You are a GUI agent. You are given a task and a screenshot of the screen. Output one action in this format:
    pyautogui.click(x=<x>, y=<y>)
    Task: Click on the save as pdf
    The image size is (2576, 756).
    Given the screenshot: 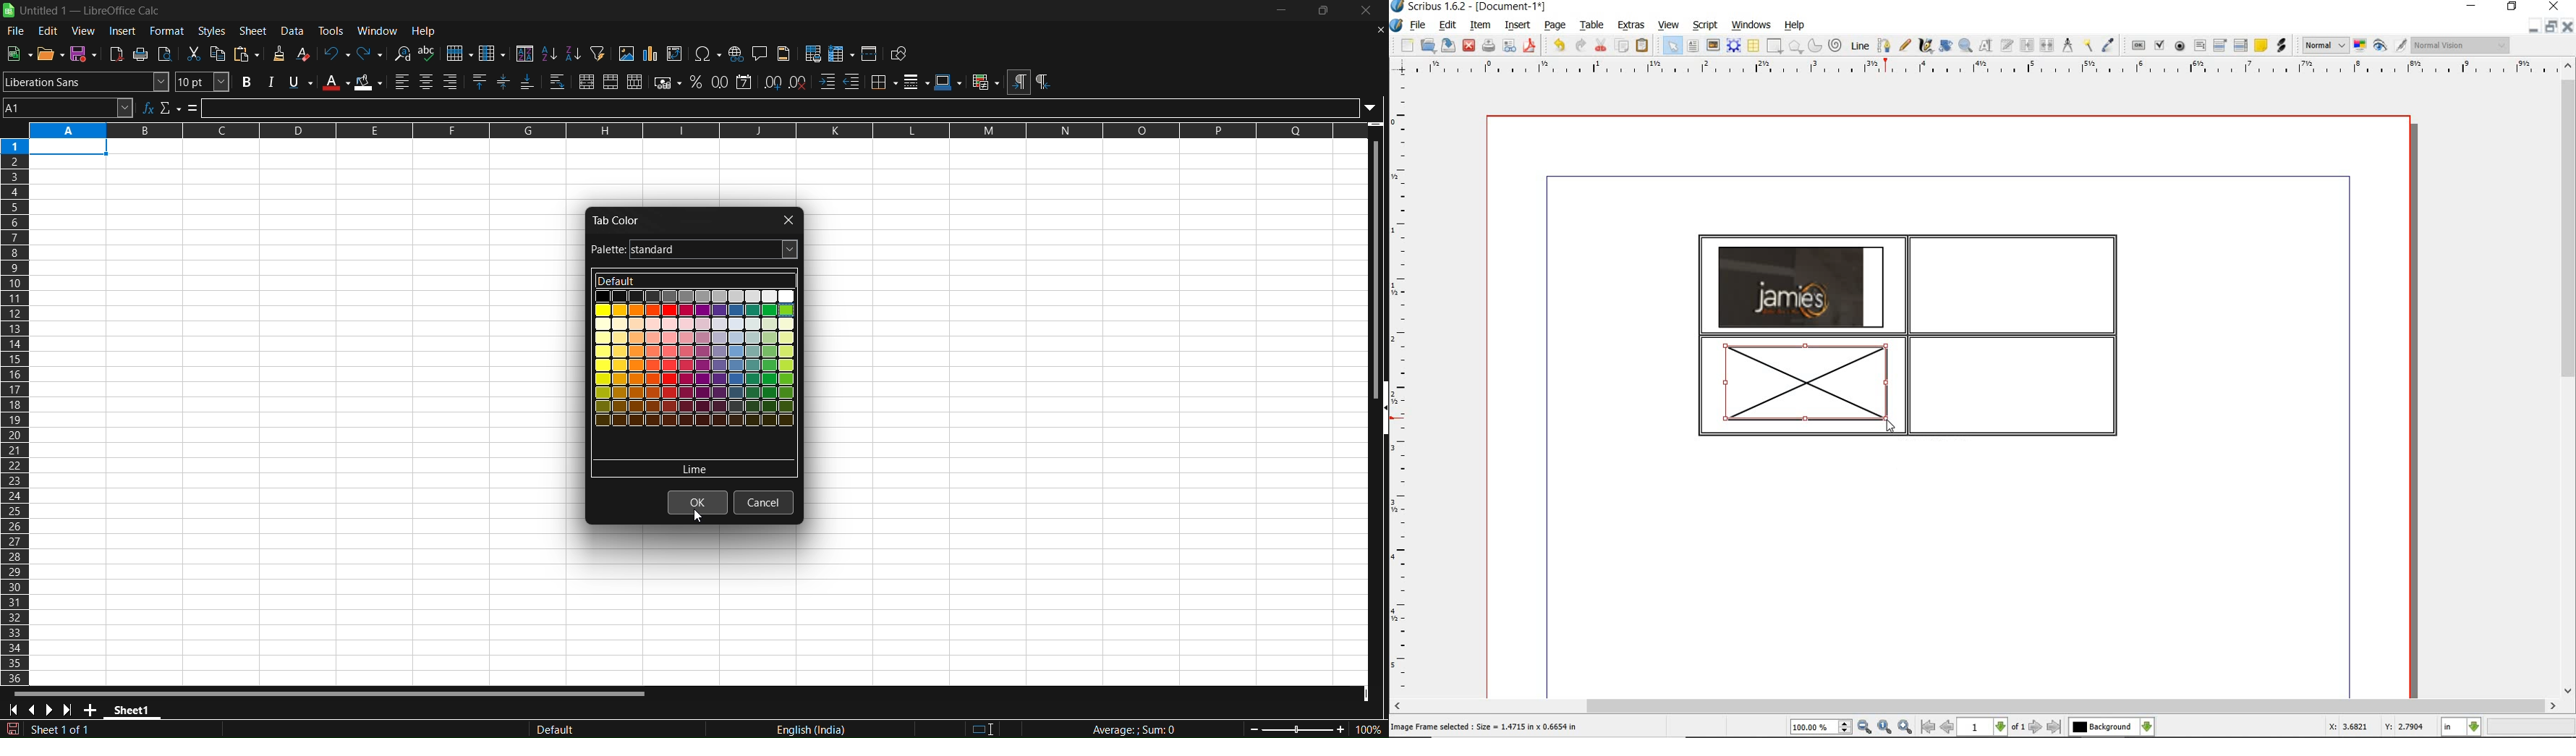 What is the action you would take?
    pyautogui.click(x=1529, y=45)
    